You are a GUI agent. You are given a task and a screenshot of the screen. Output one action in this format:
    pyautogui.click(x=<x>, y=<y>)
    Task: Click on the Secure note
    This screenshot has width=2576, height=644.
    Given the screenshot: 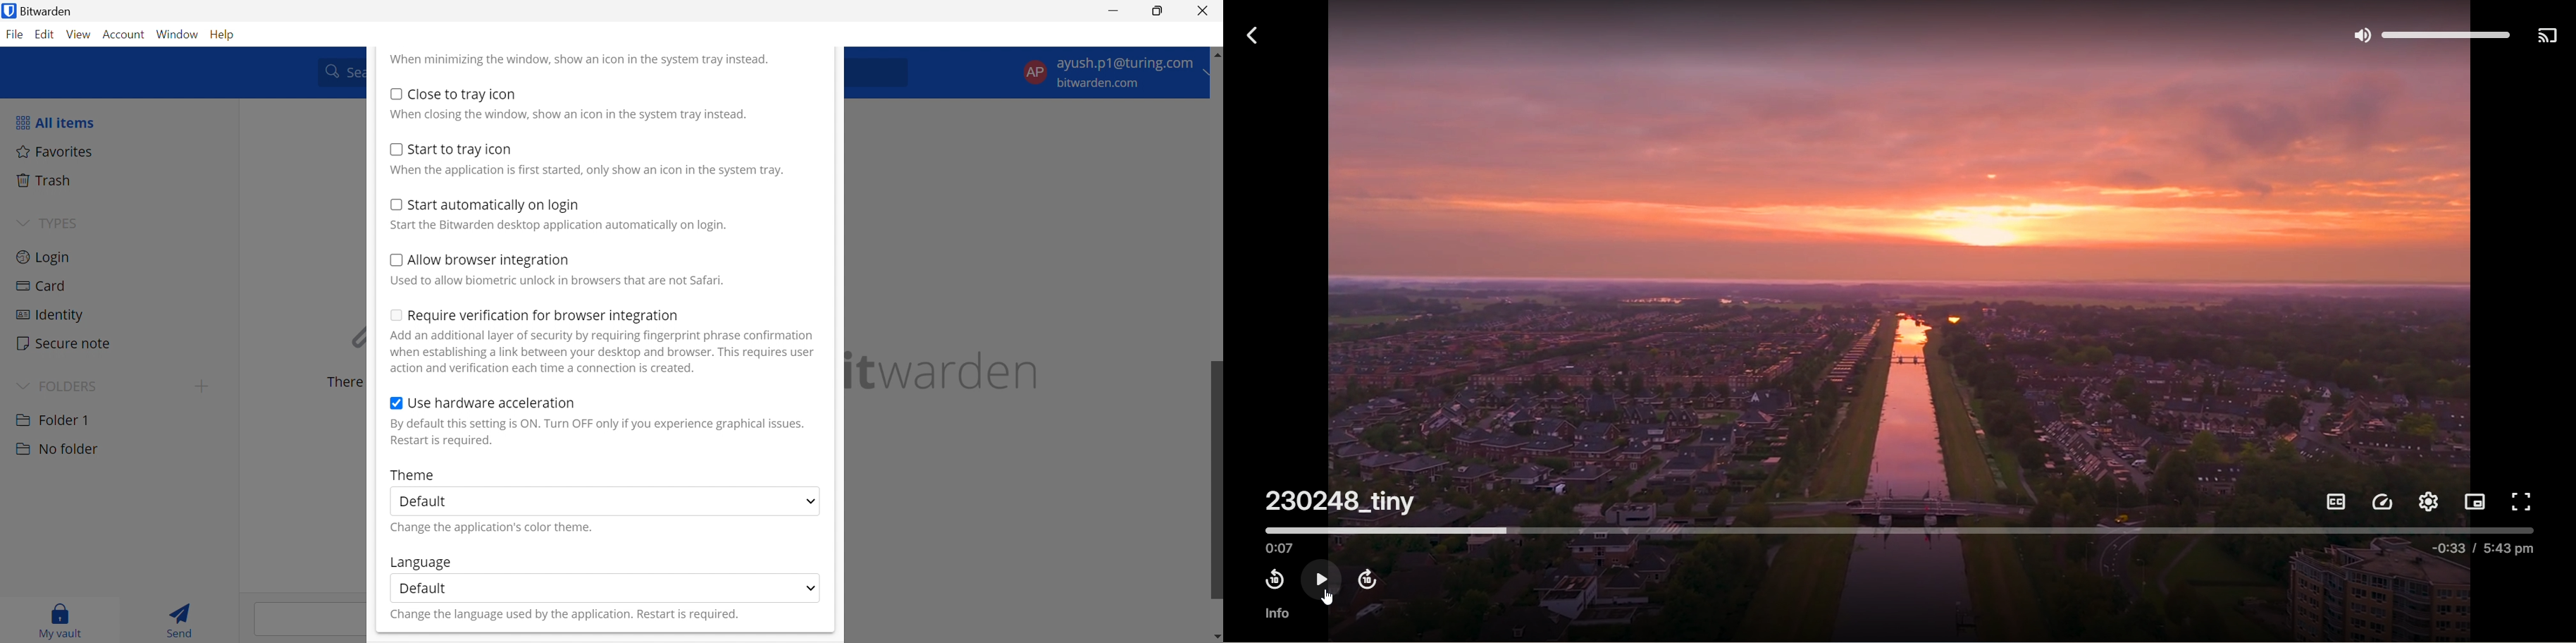 What is the action you would take?
    pyautogui.click(x=65, y=345)
    